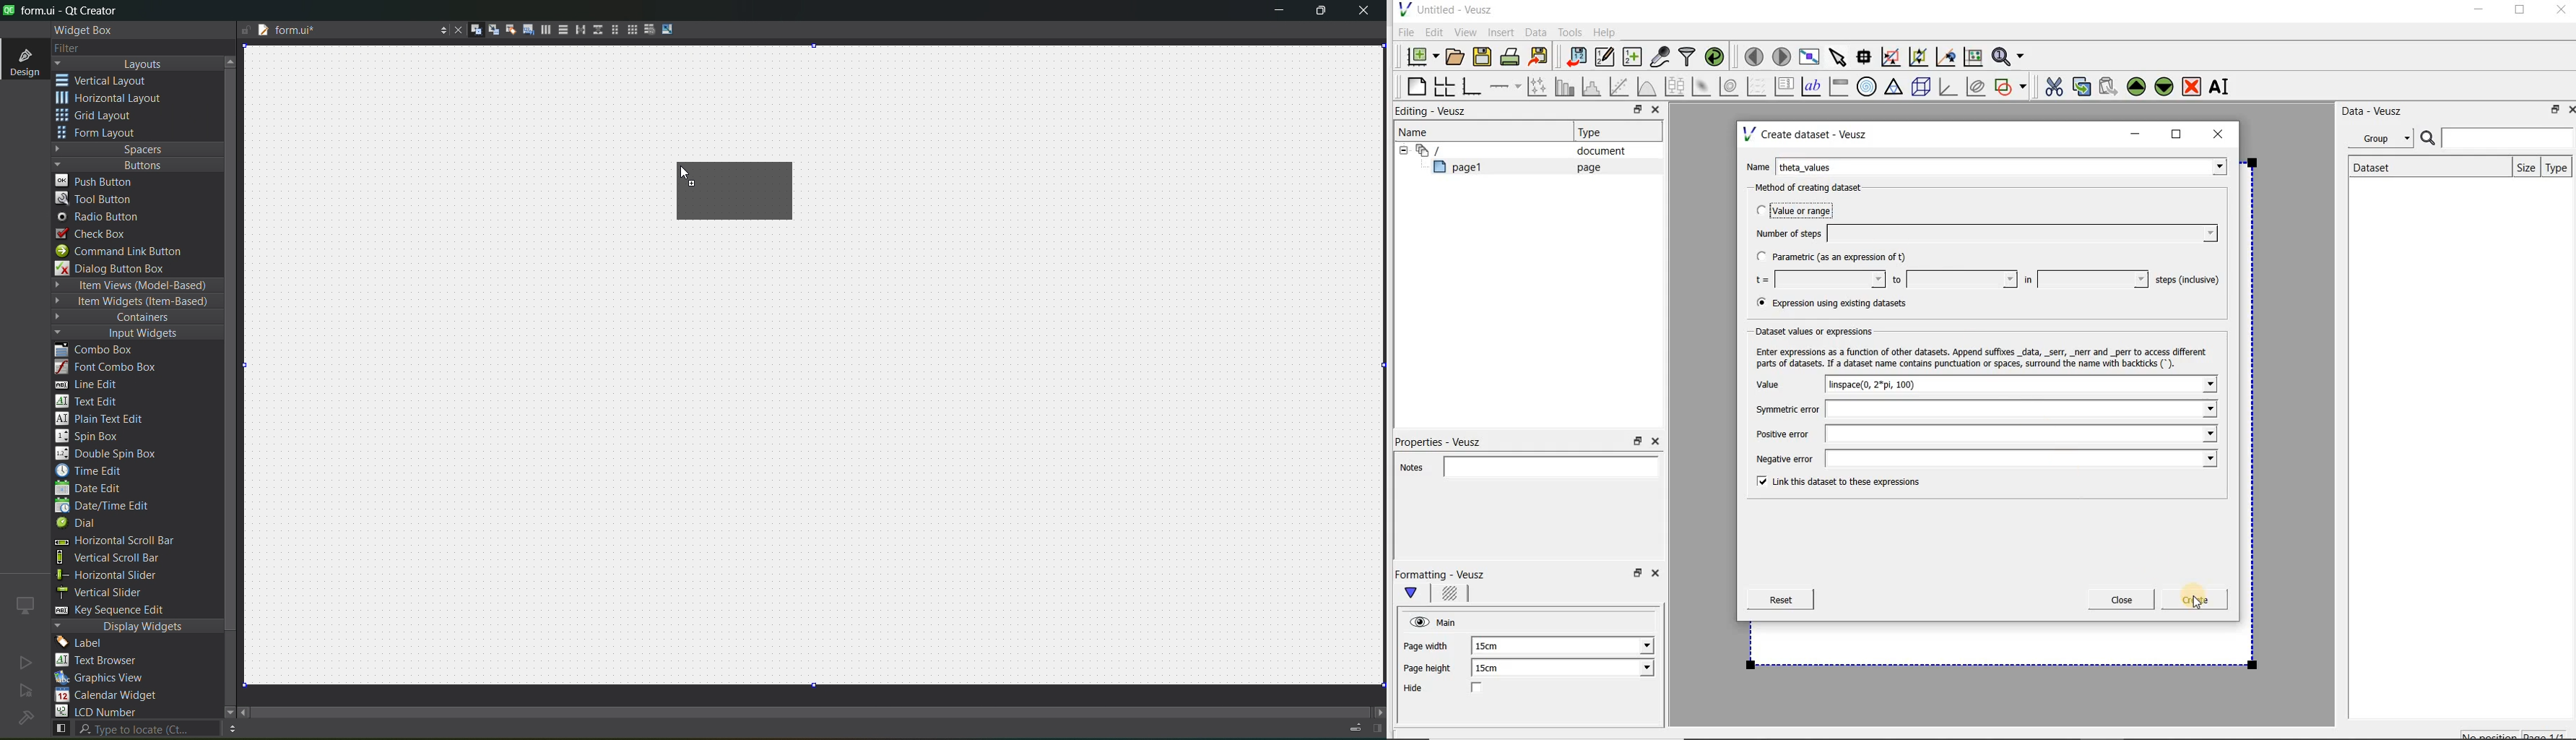 Image resolution: width=2576 pixels, height=756 pixels. What do you see at coordinates (2111, 86) in the screenshot?
I see `Paste widget from the clipboard` at bounding box center [2111, 86].